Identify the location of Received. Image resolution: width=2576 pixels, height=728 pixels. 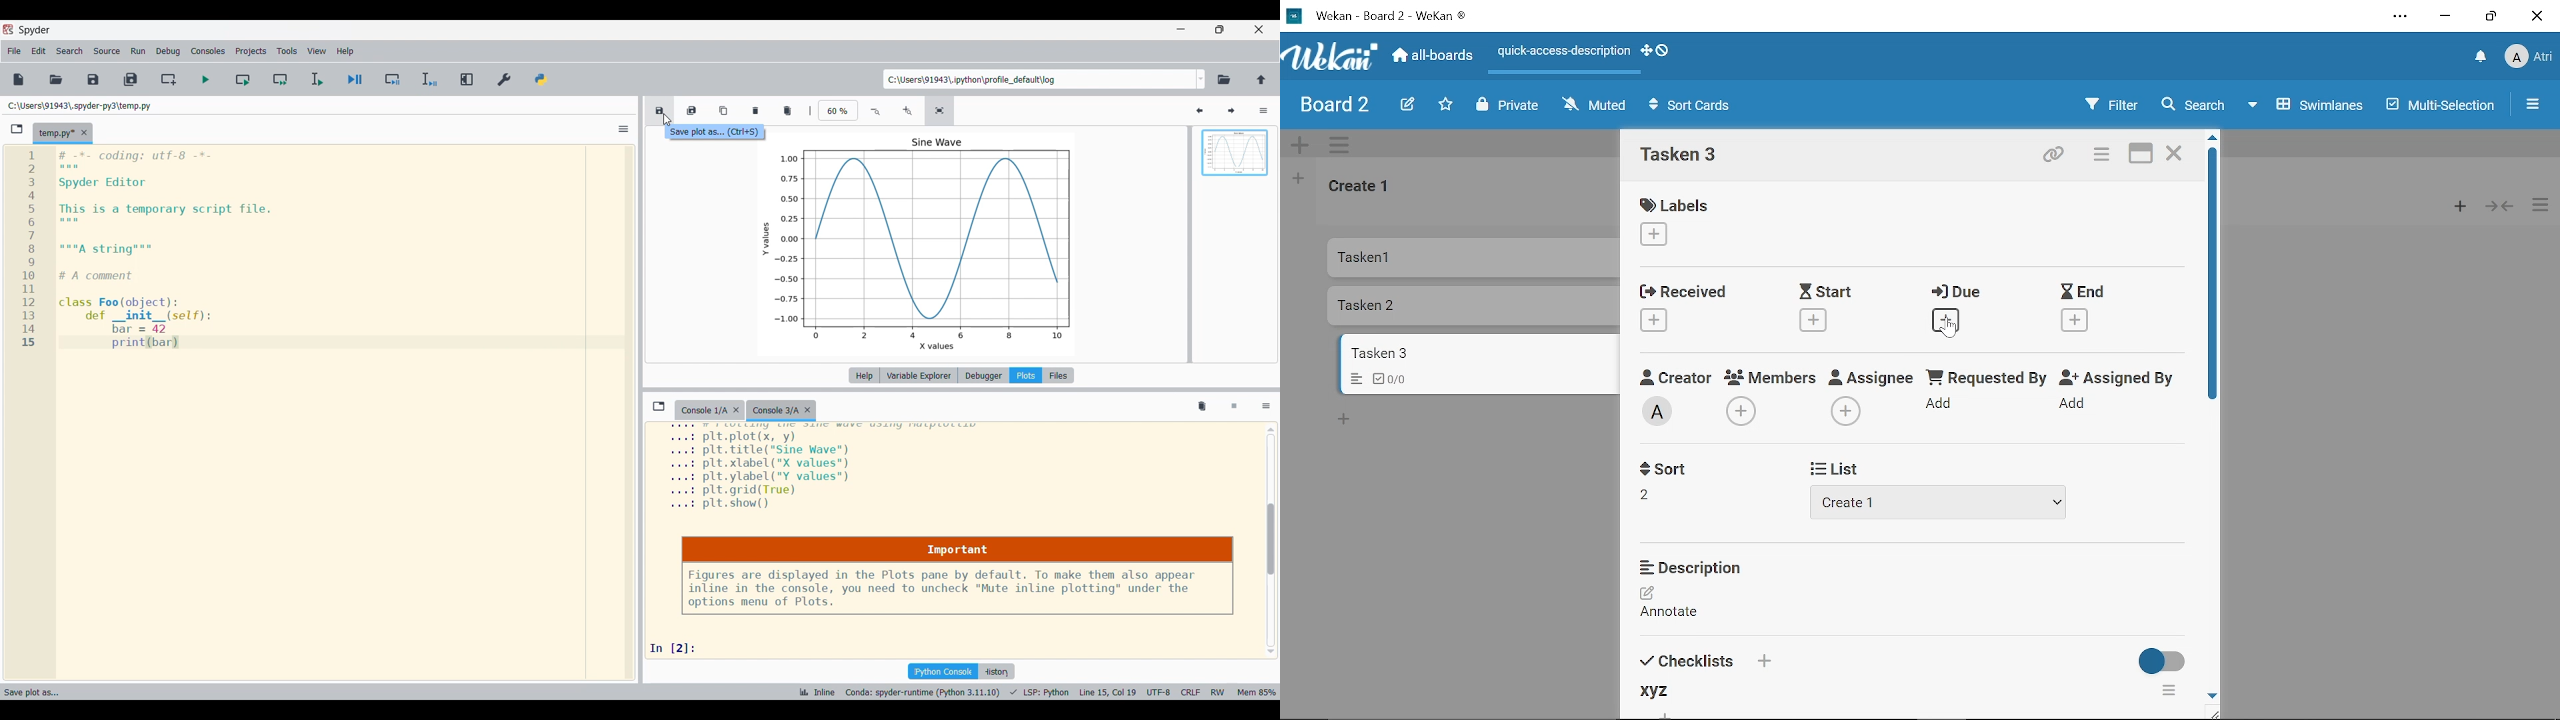
(1685, 292).